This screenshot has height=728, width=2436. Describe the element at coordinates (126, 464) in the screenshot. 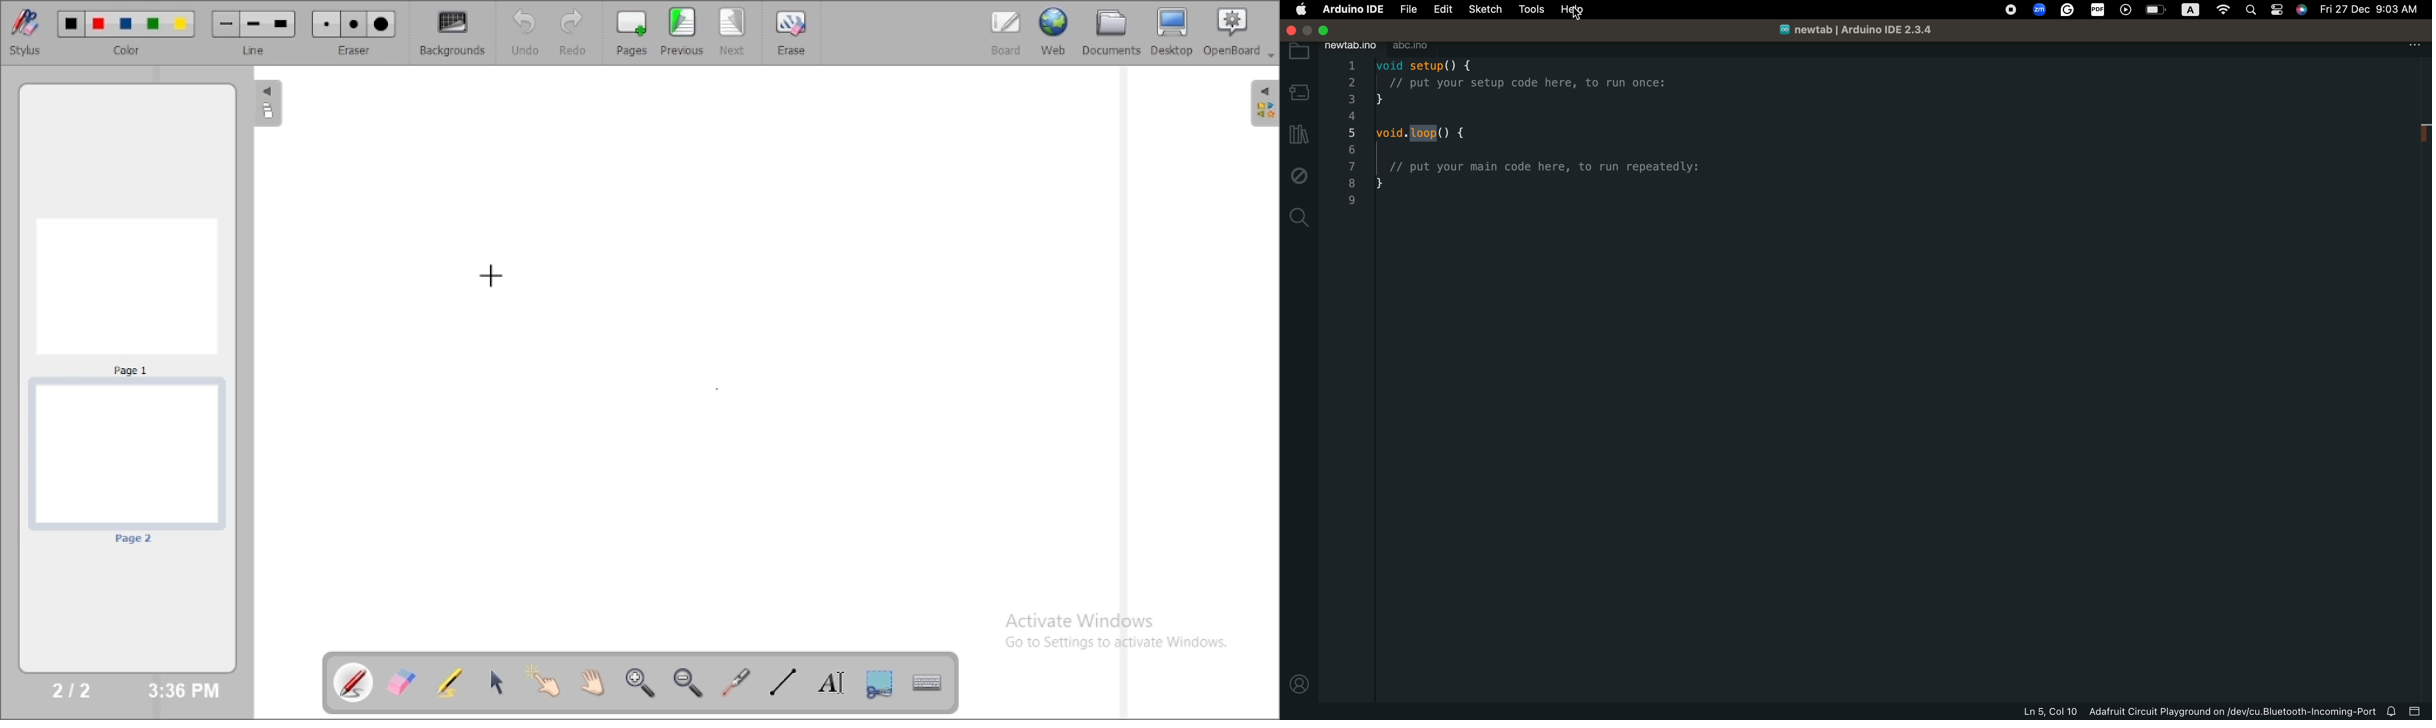

I see `page 2` at that location.